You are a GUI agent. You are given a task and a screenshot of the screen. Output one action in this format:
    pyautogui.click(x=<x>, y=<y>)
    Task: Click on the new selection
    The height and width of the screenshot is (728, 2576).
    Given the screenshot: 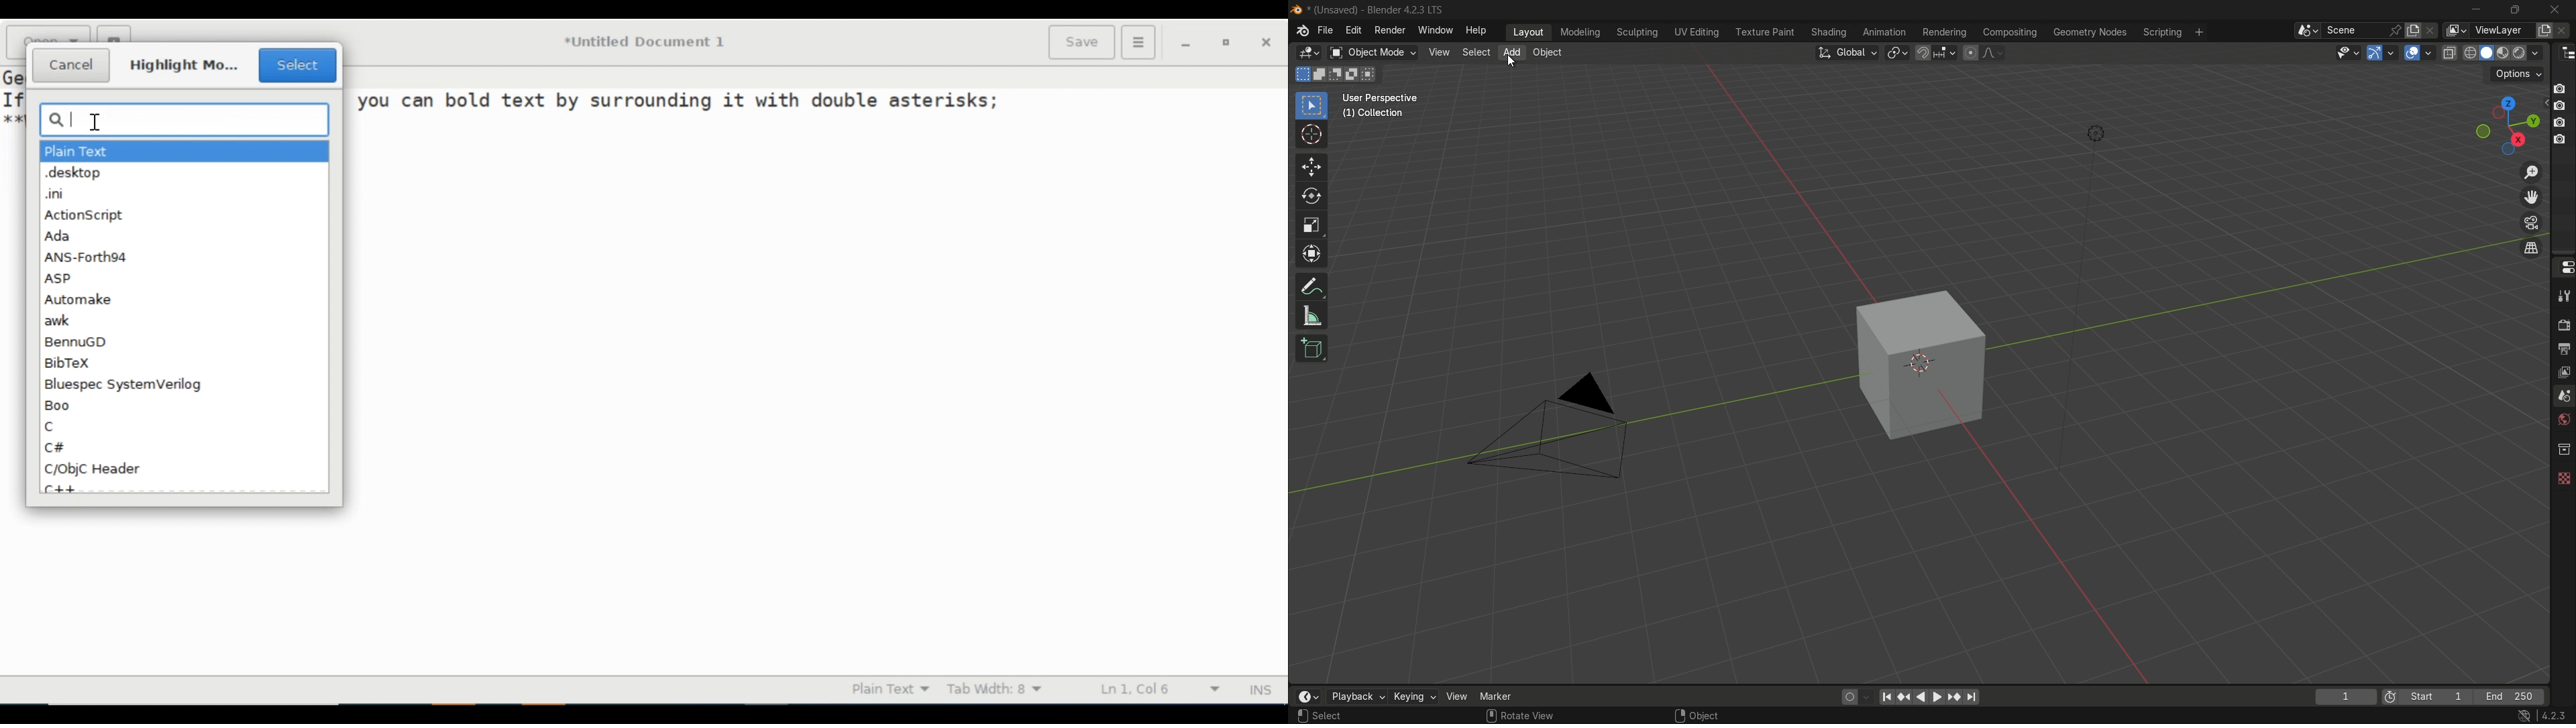 What is the action you would take?
    pyautogui.click(x=1303, y=74)
    